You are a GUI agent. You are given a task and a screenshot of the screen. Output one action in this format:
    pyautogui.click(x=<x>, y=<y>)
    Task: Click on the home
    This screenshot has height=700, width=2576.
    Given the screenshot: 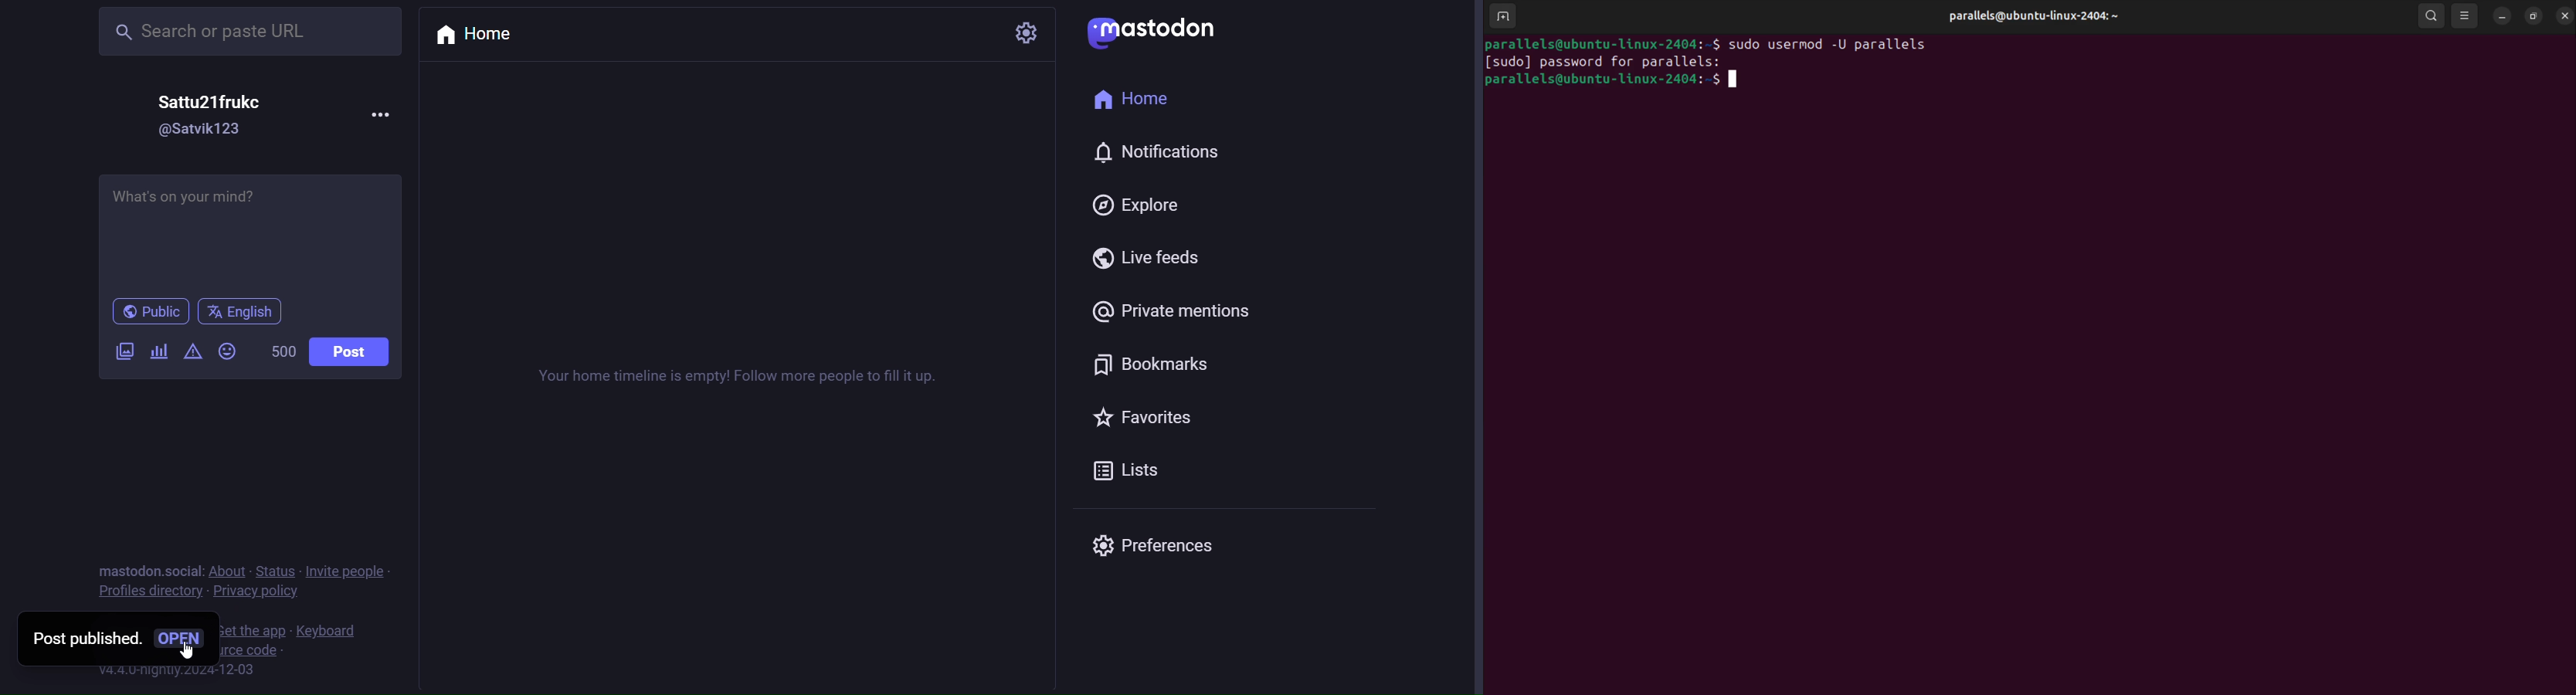 What is the action you would take?
    pyautogui.click(x=1136, y=99)
    